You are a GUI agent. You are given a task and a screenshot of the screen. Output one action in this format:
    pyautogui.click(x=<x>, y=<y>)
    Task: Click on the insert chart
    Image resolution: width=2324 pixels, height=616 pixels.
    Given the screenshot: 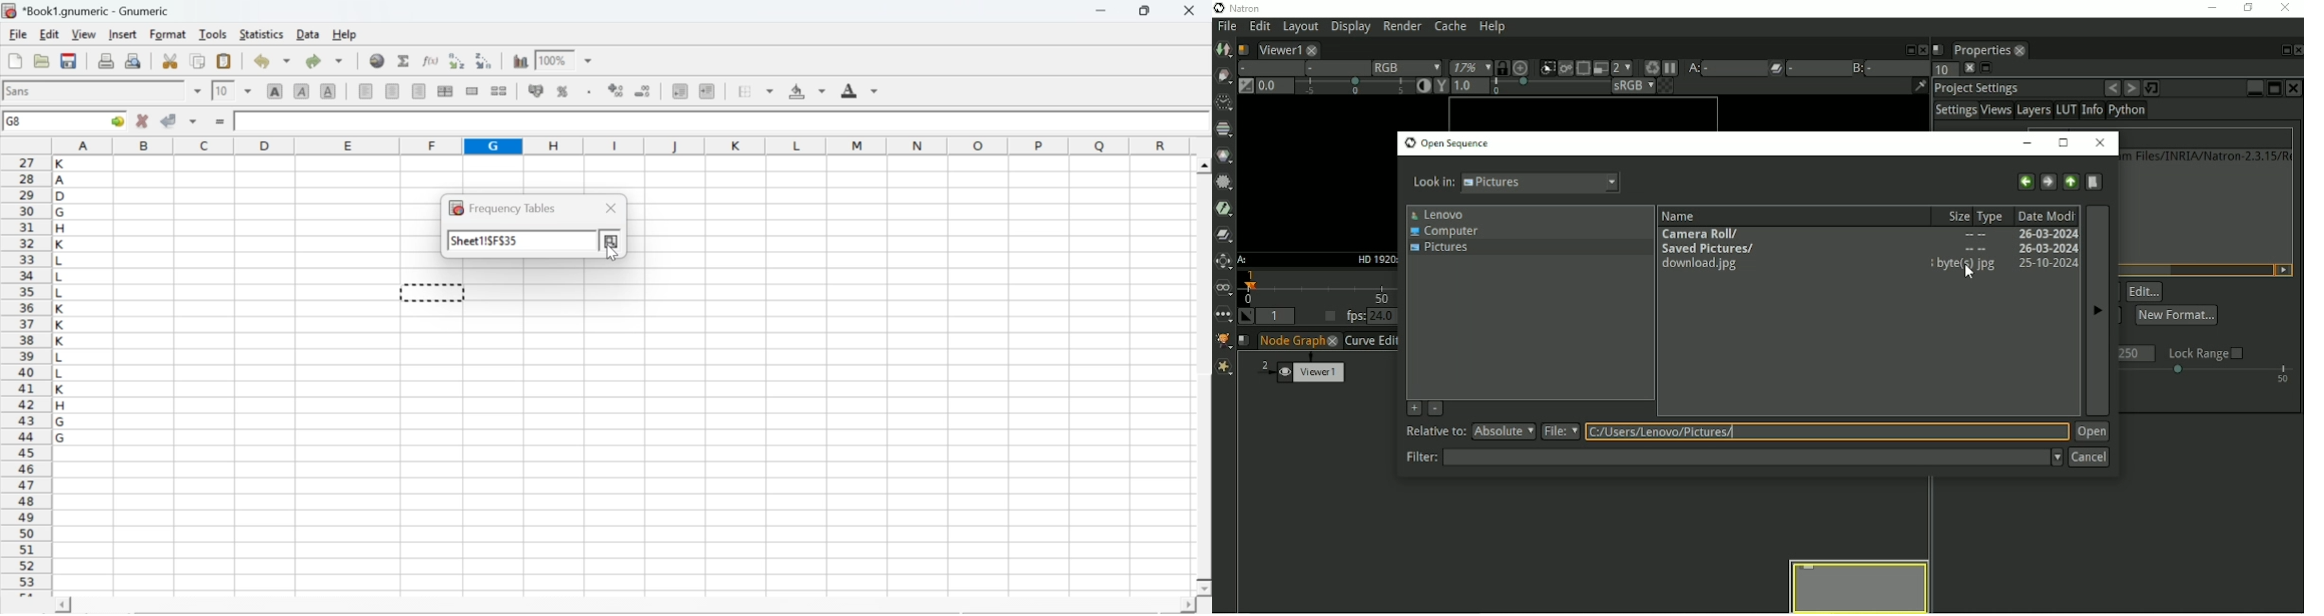 What is the action you would take?
    pyautogui.click(x=521, y=60)
    